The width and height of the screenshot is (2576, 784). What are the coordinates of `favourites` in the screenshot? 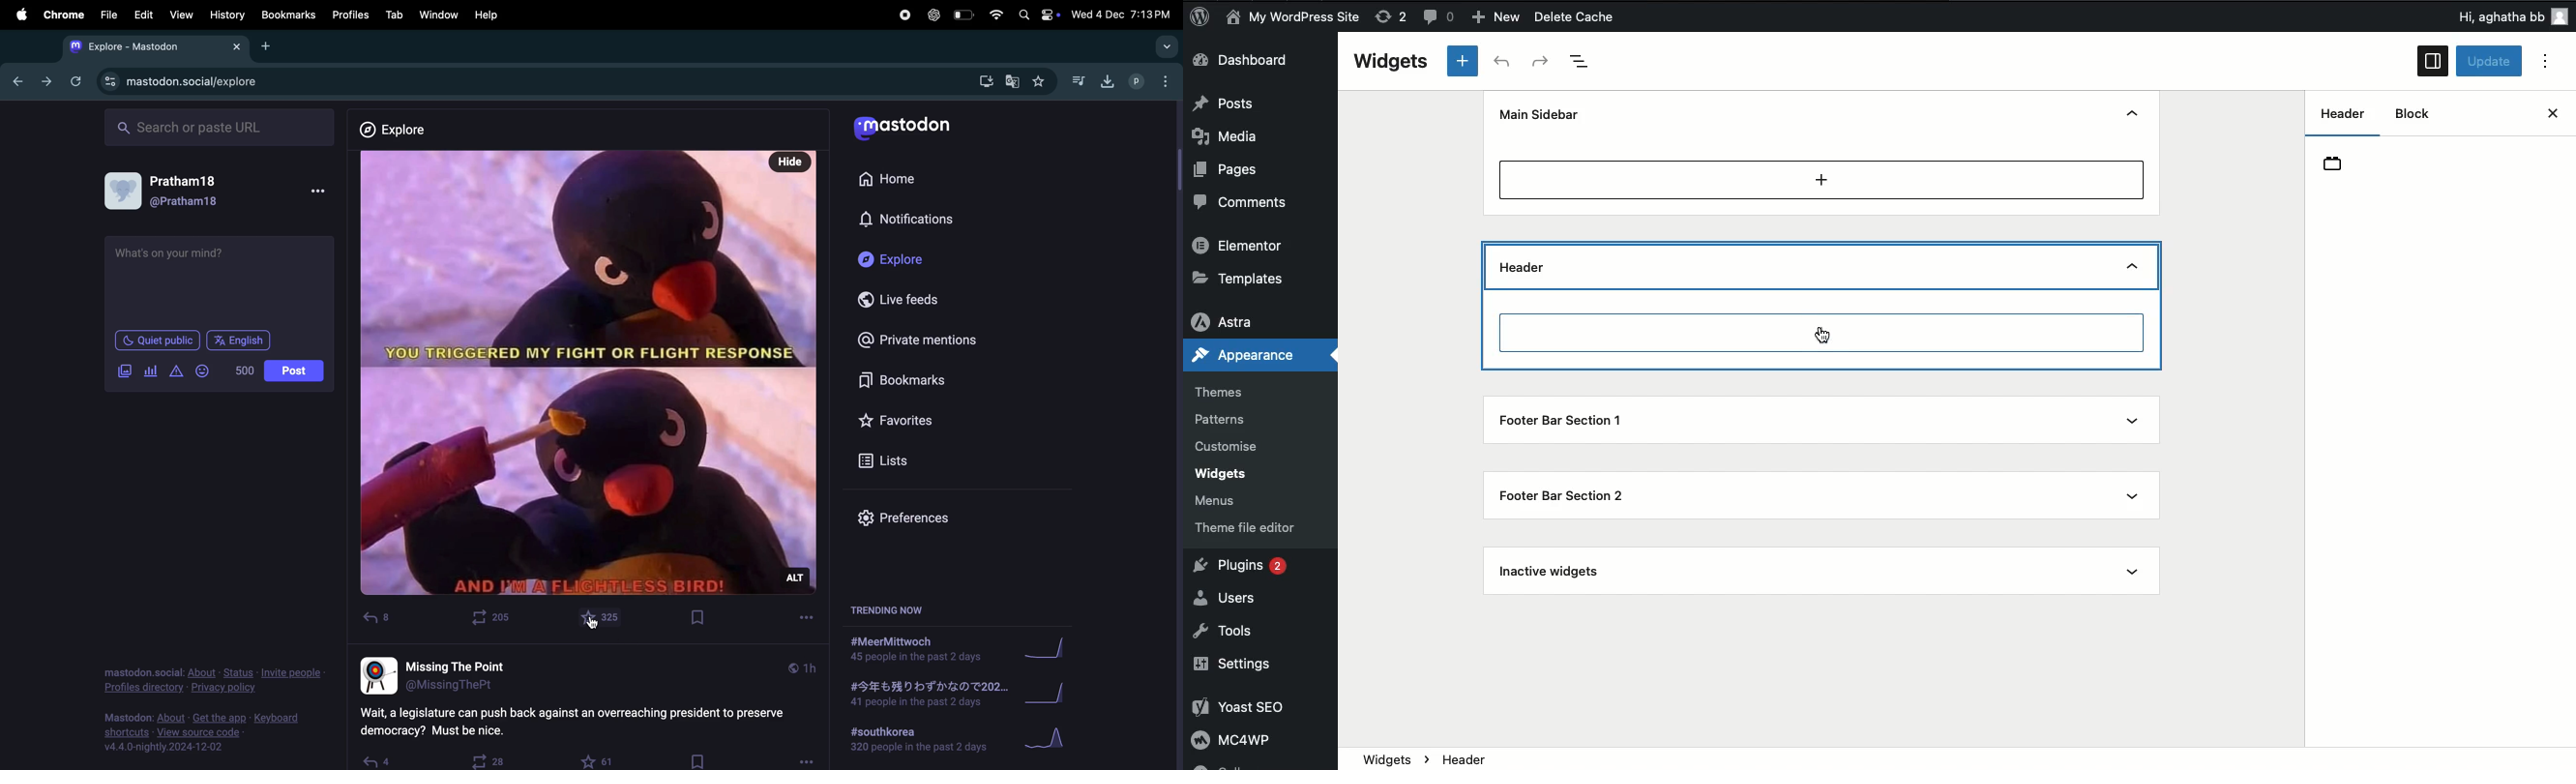 It's located at (1039, 81).